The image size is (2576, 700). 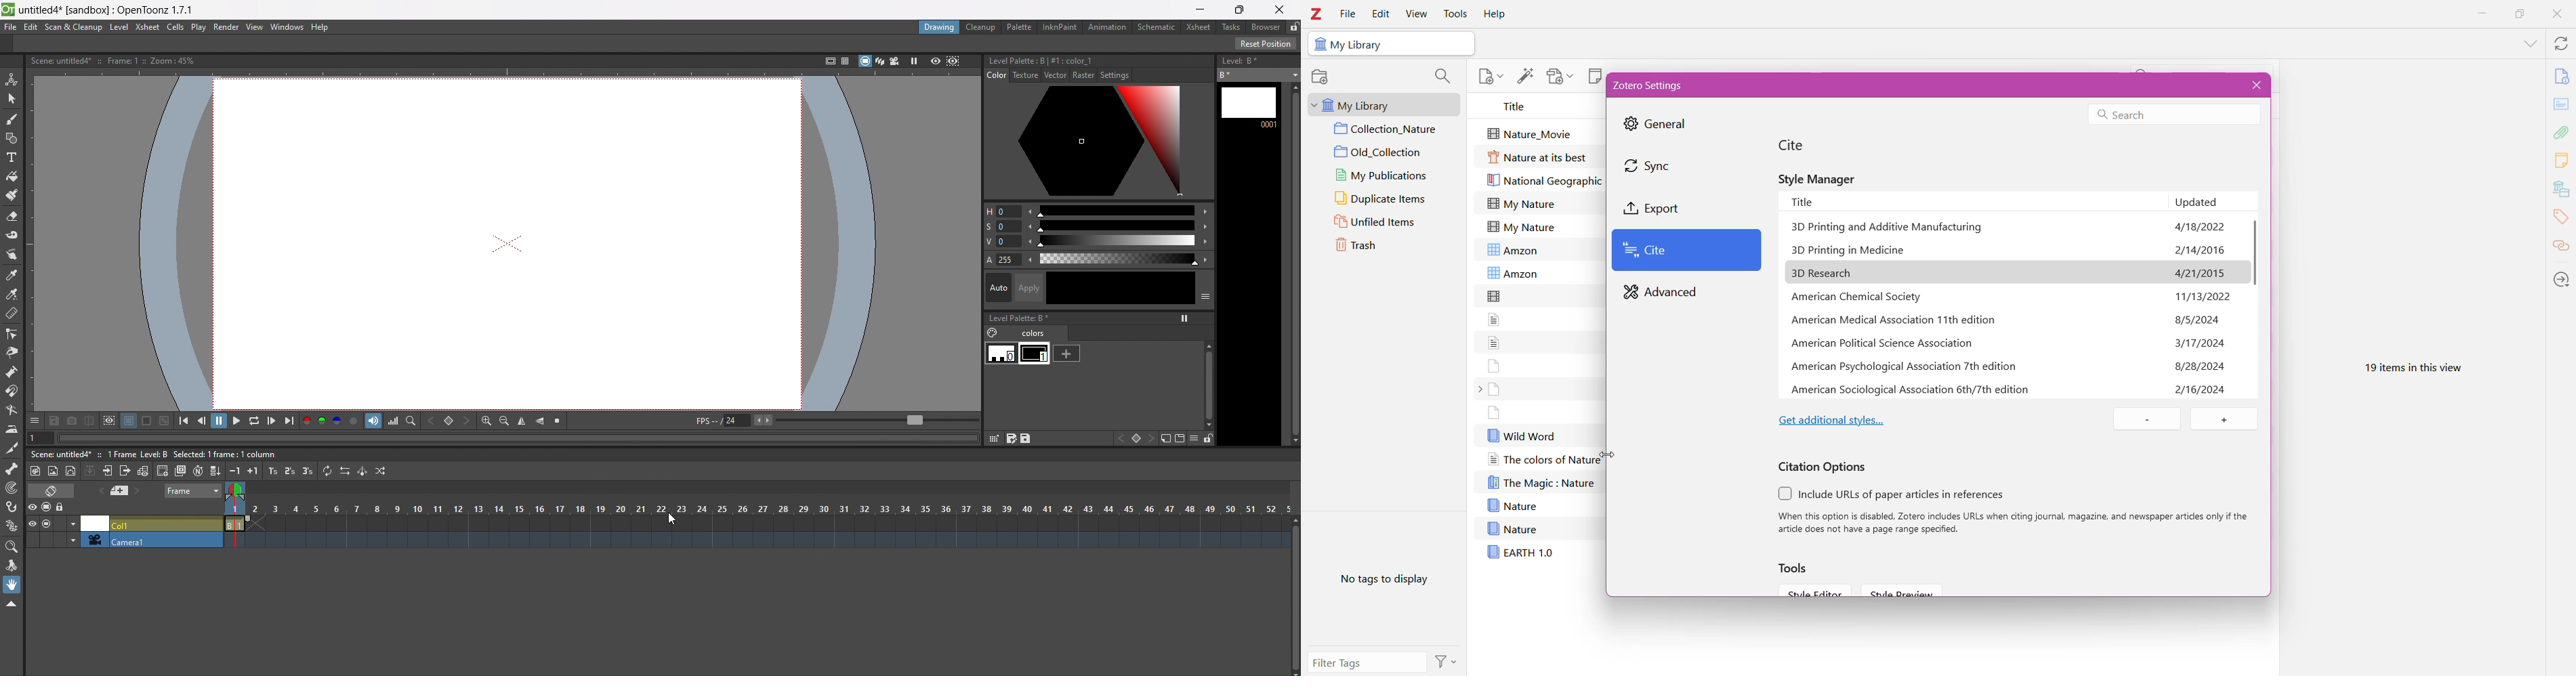 I want to click on Search Bar, so click(x=2172, y=115).